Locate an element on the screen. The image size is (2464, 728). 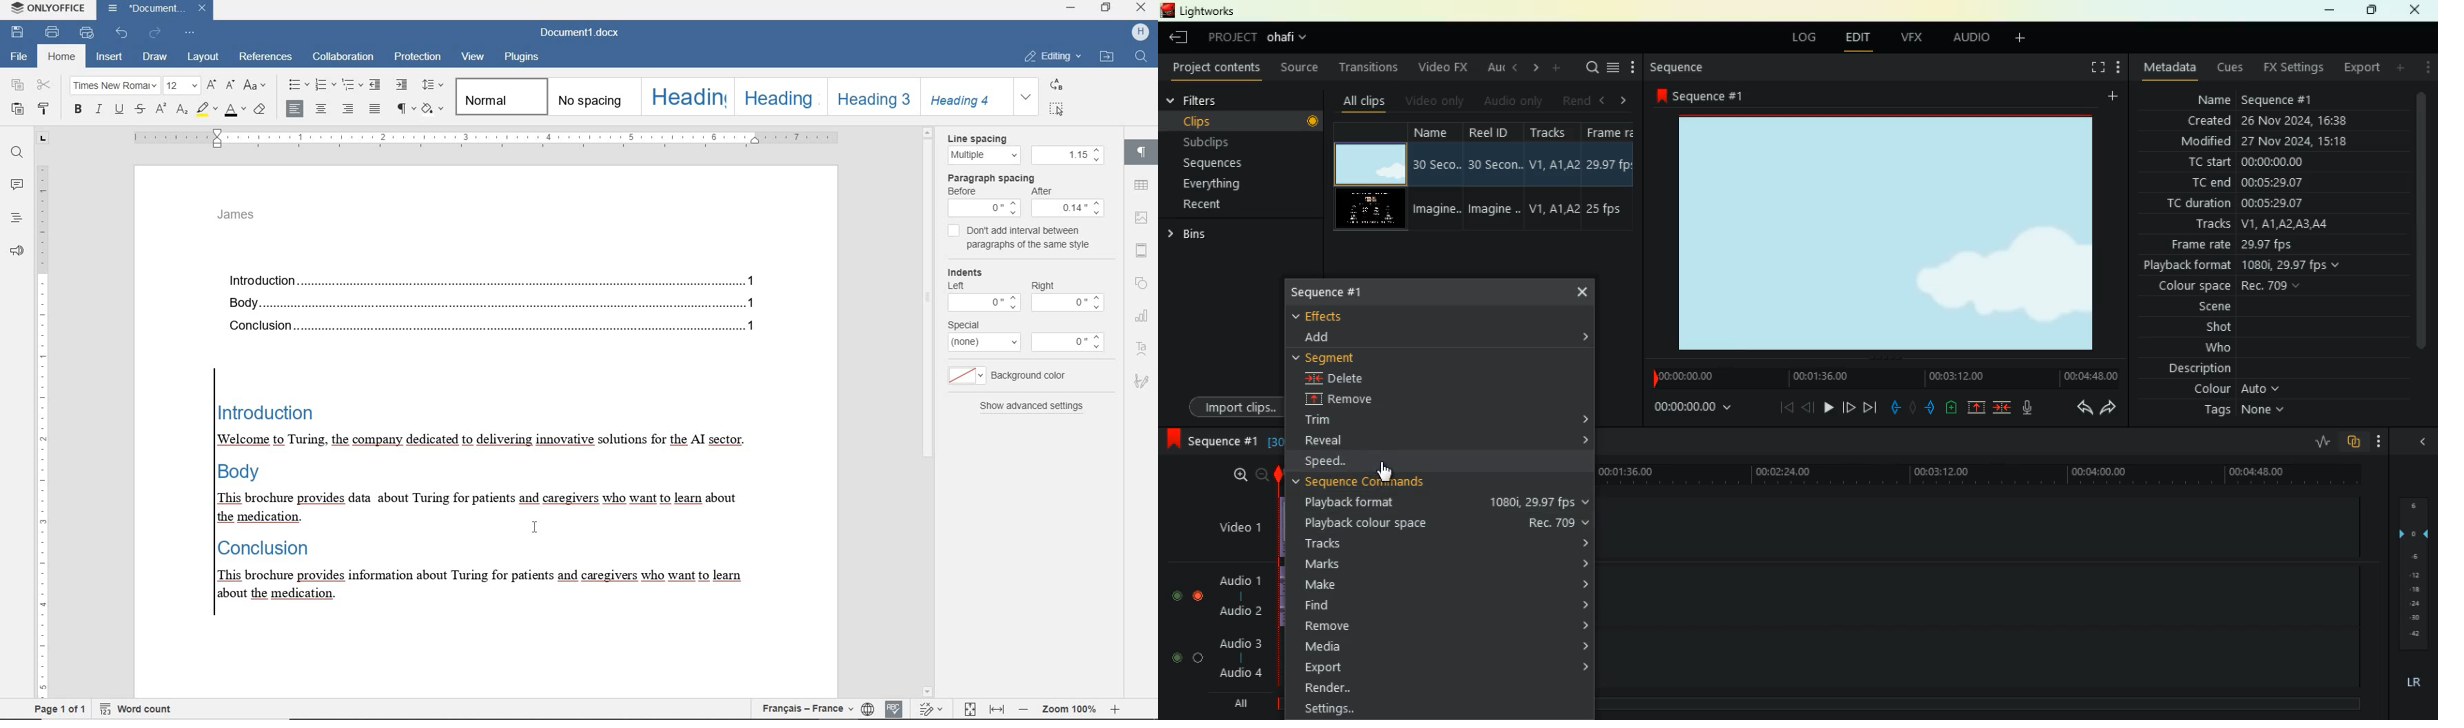
add is located at coordinates (2402, 67).